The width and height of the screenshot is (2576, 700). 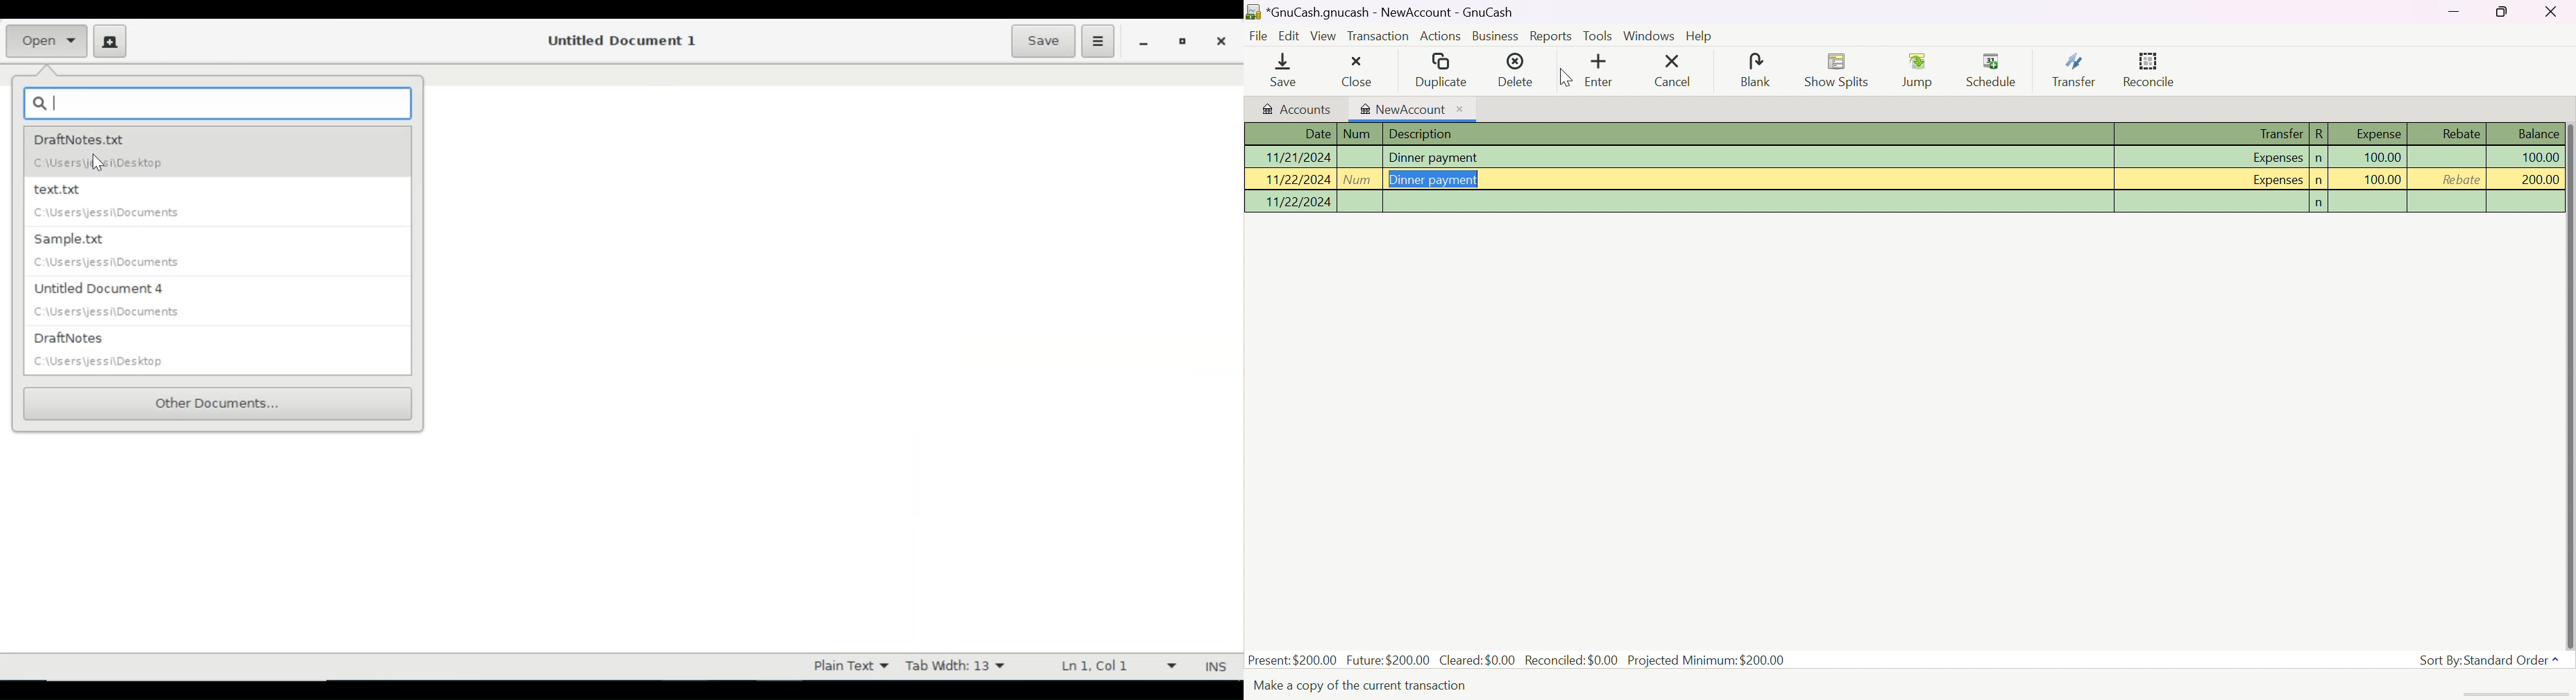 What do you see at coordinates (1323, 36) in the screenshot?
I see `View` at bounding box center [1323, 36].